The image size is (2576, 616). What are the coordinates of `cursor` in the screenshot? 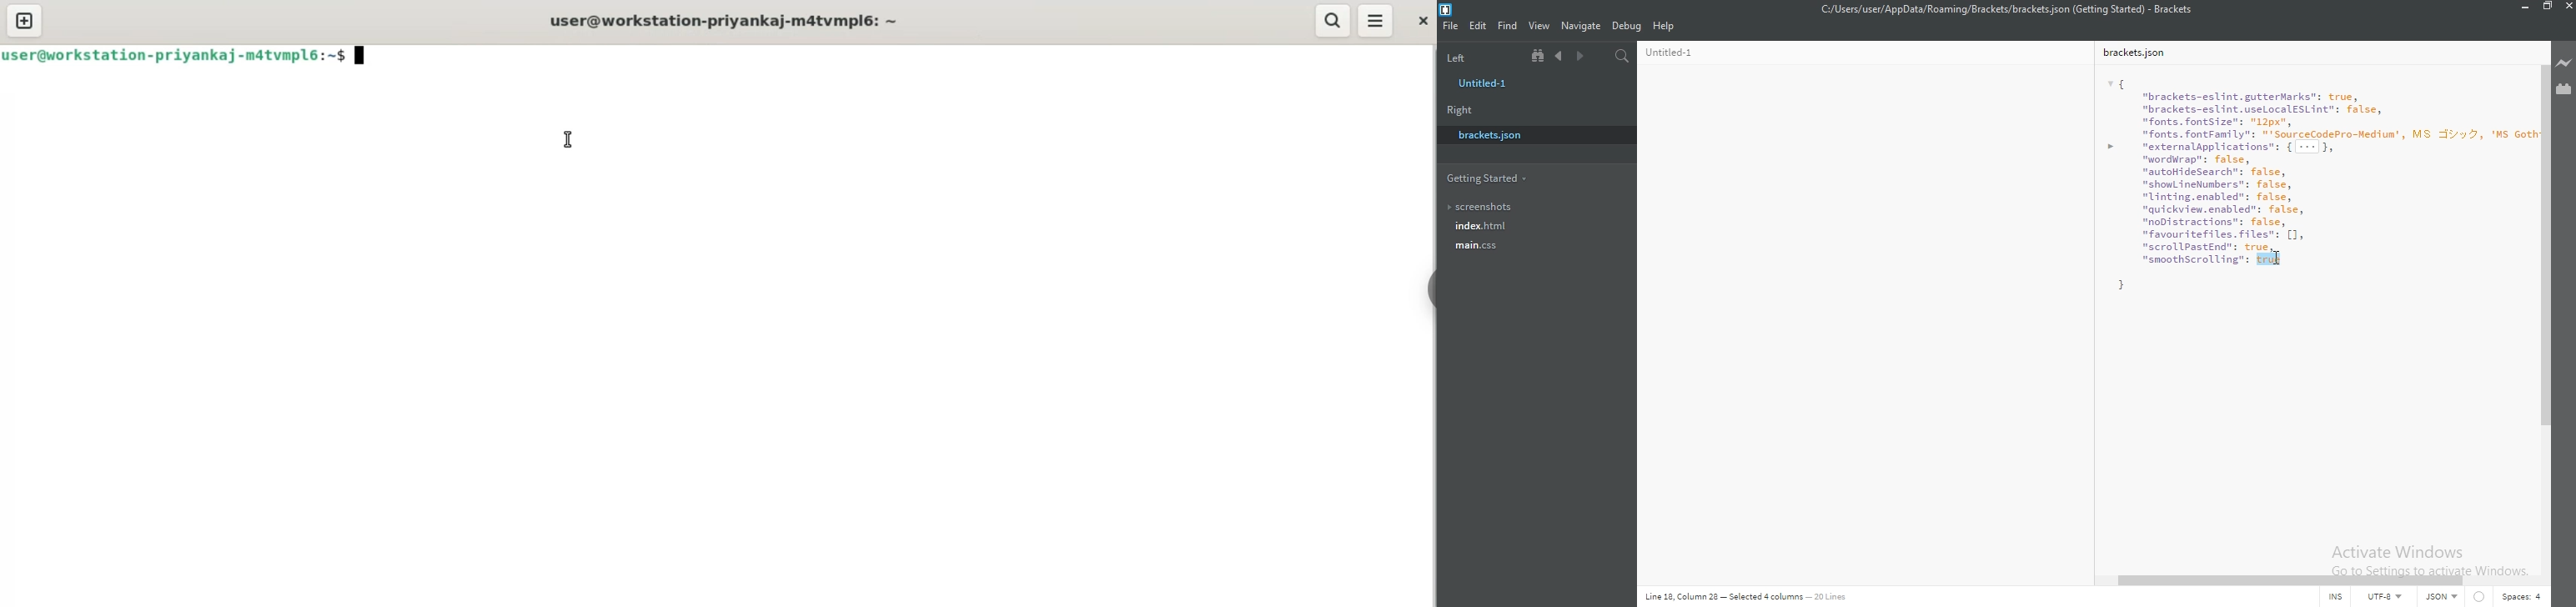 It's located at (2268, 256).